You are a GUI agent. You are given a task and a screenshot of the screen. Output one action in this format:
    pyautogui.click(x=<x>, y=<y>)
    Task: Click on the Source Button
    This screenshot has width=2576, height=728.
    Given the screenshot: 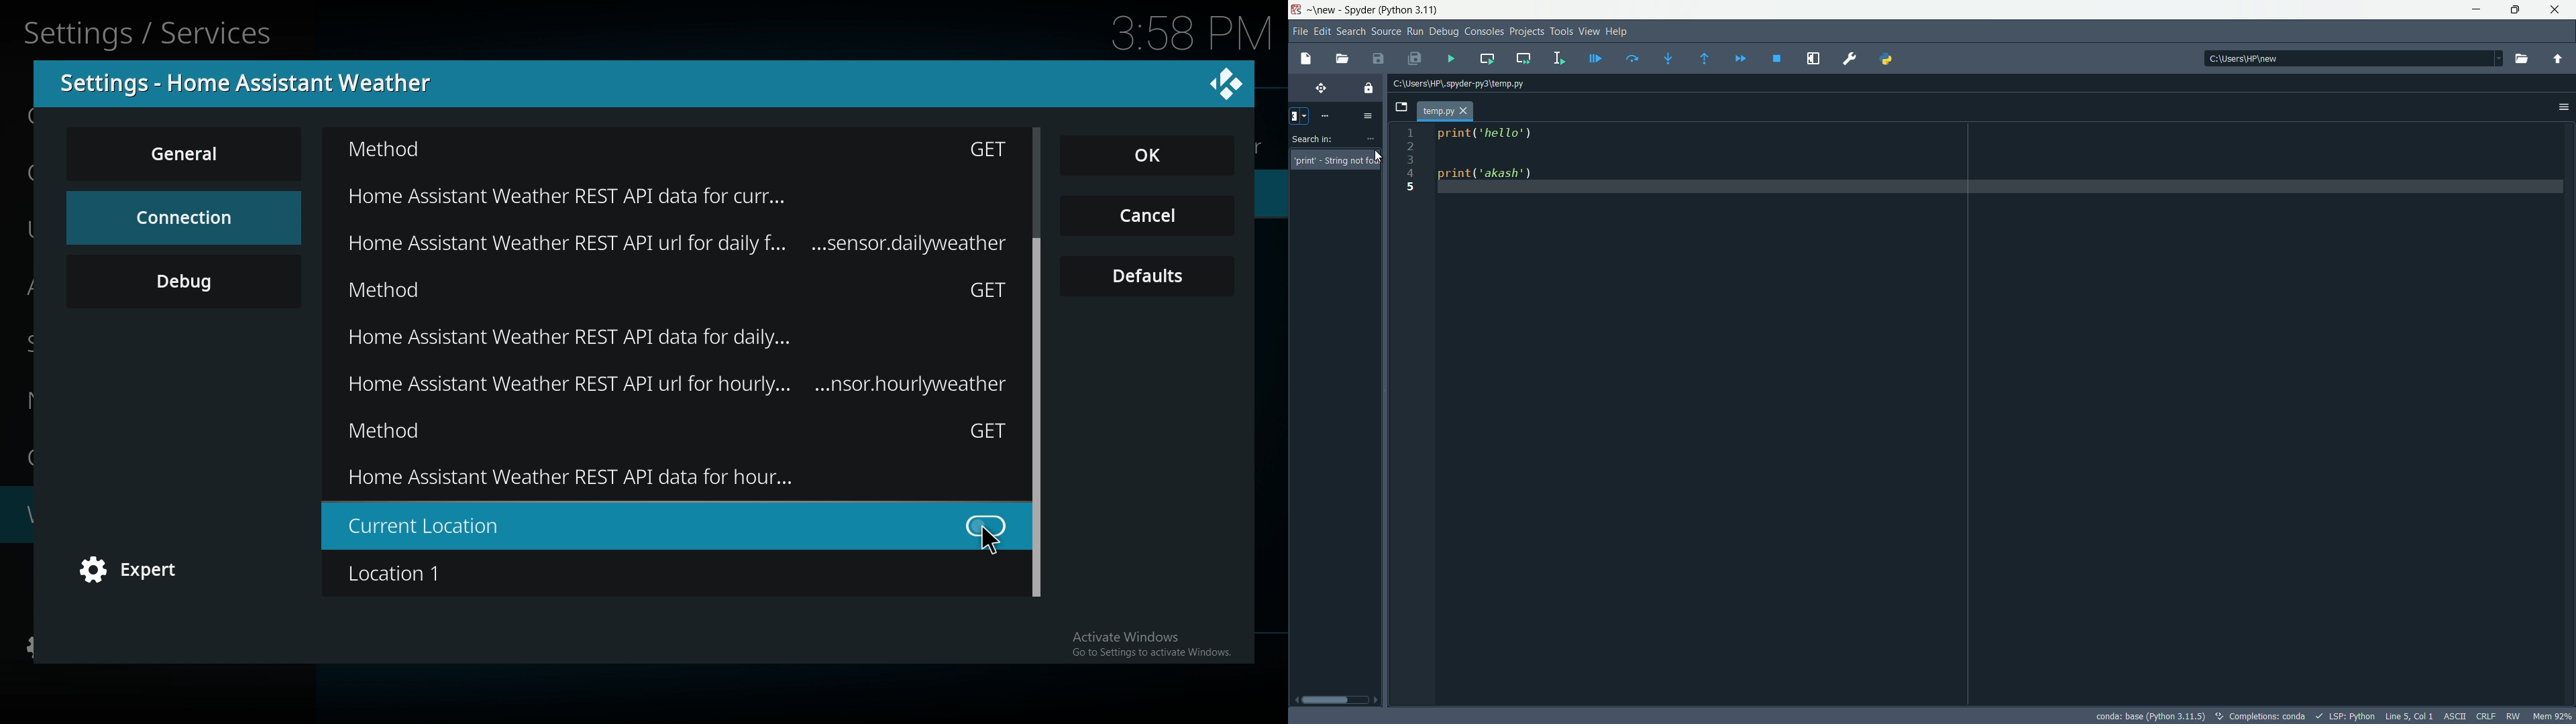 What is the action you would take?
    pyautogui.click(x=1386, y=32)
    